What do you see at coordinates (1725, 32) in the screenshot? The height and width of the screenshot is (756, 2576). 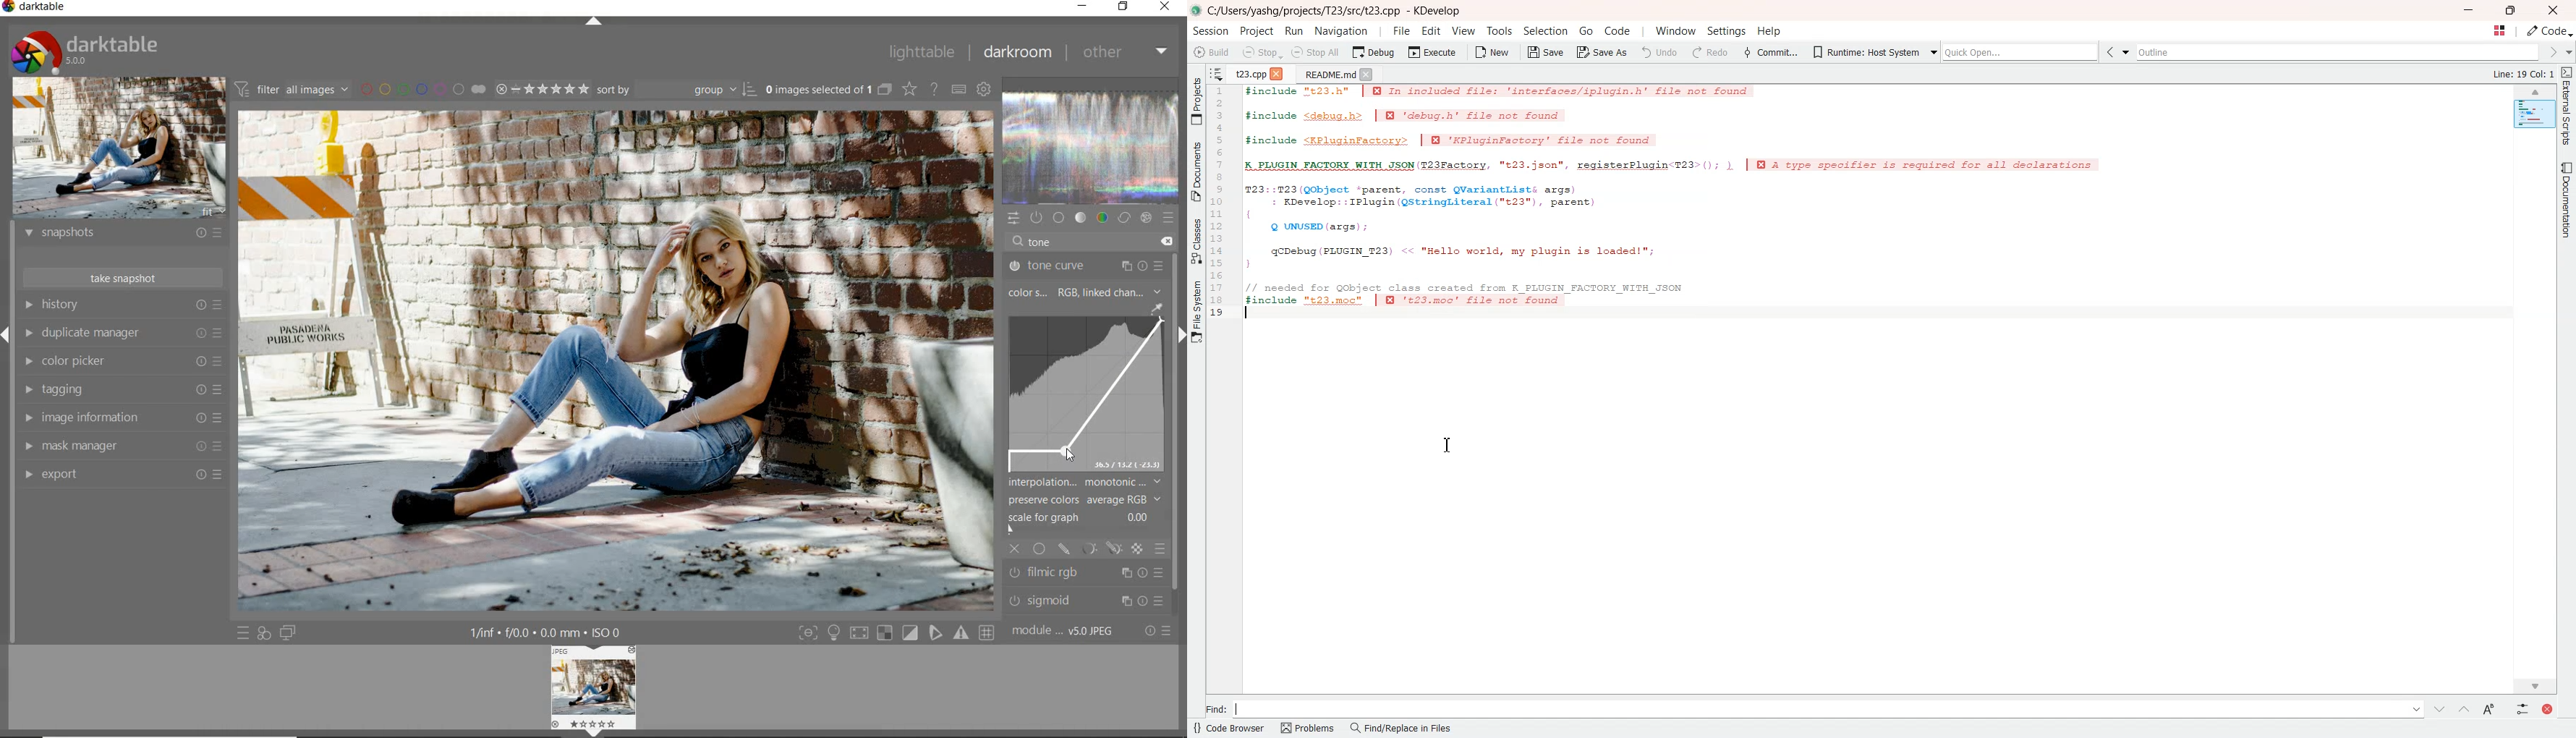 I see `Settings` at bounding box center [1725, 32].